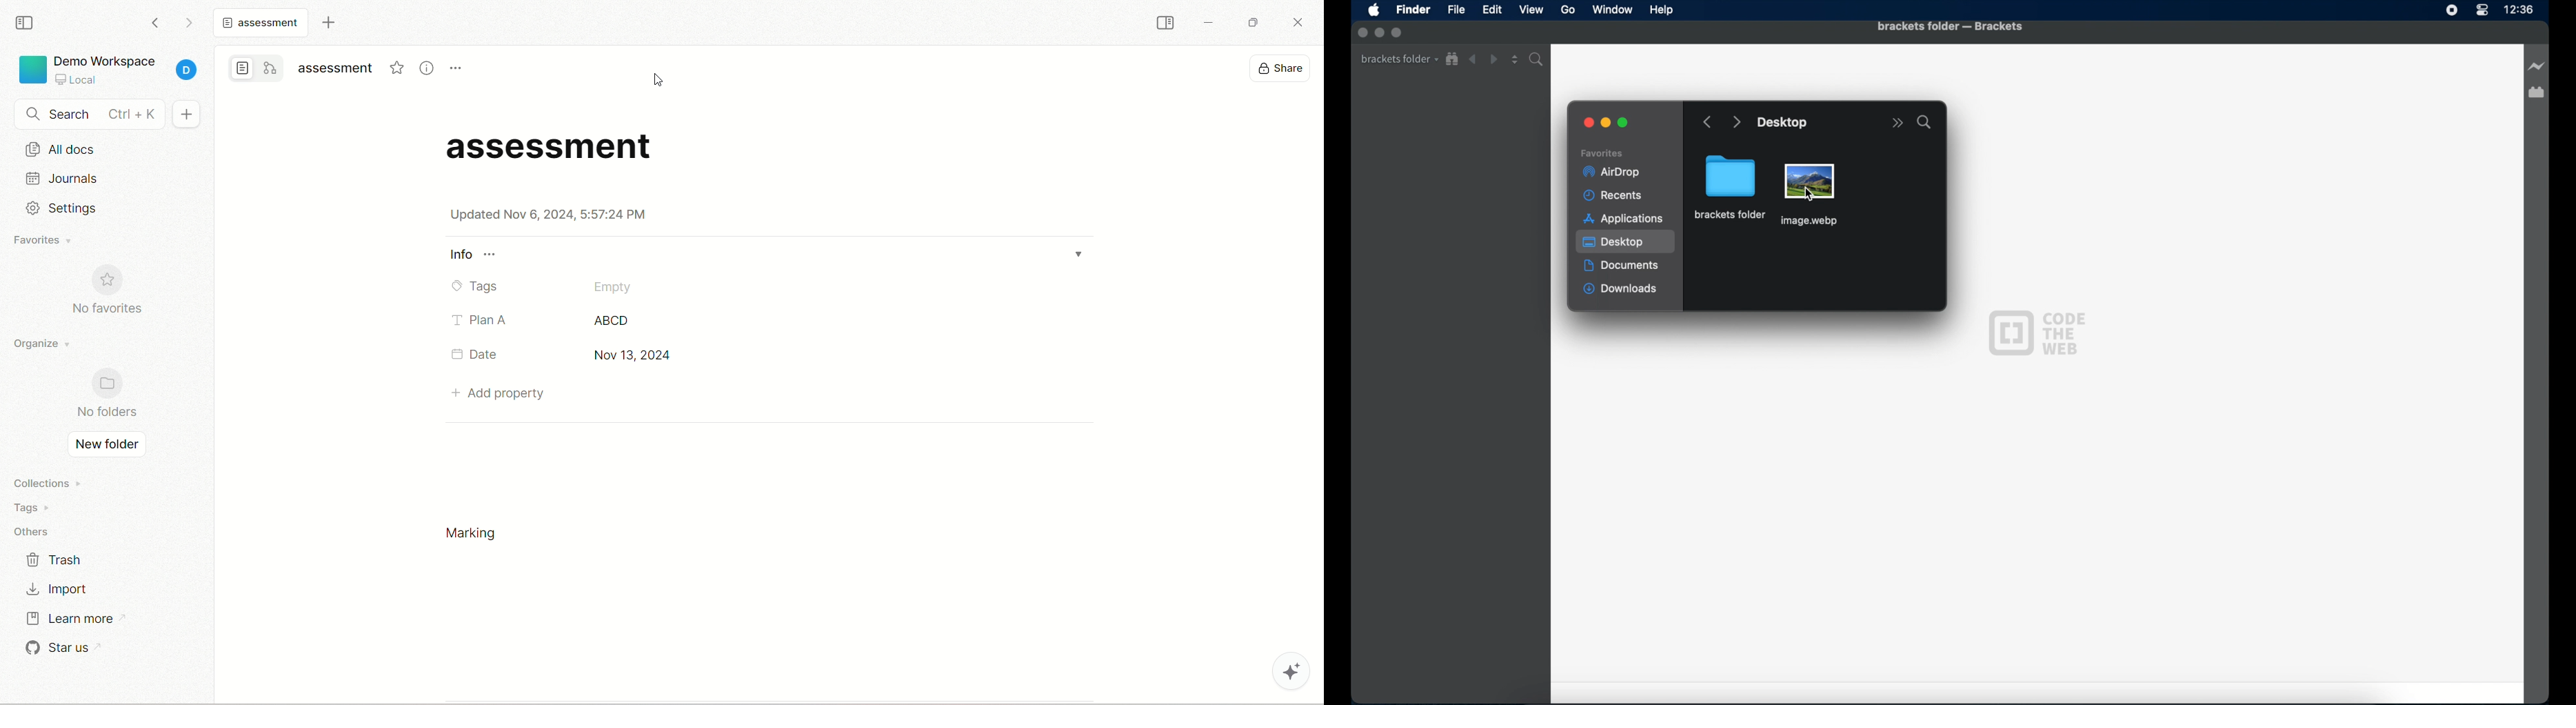 This screenshot has width=2576, height=728. What do you see at coordinates (1784, 123) in the screenshot?
I see `desktop` at bounding box center [1784, 123].